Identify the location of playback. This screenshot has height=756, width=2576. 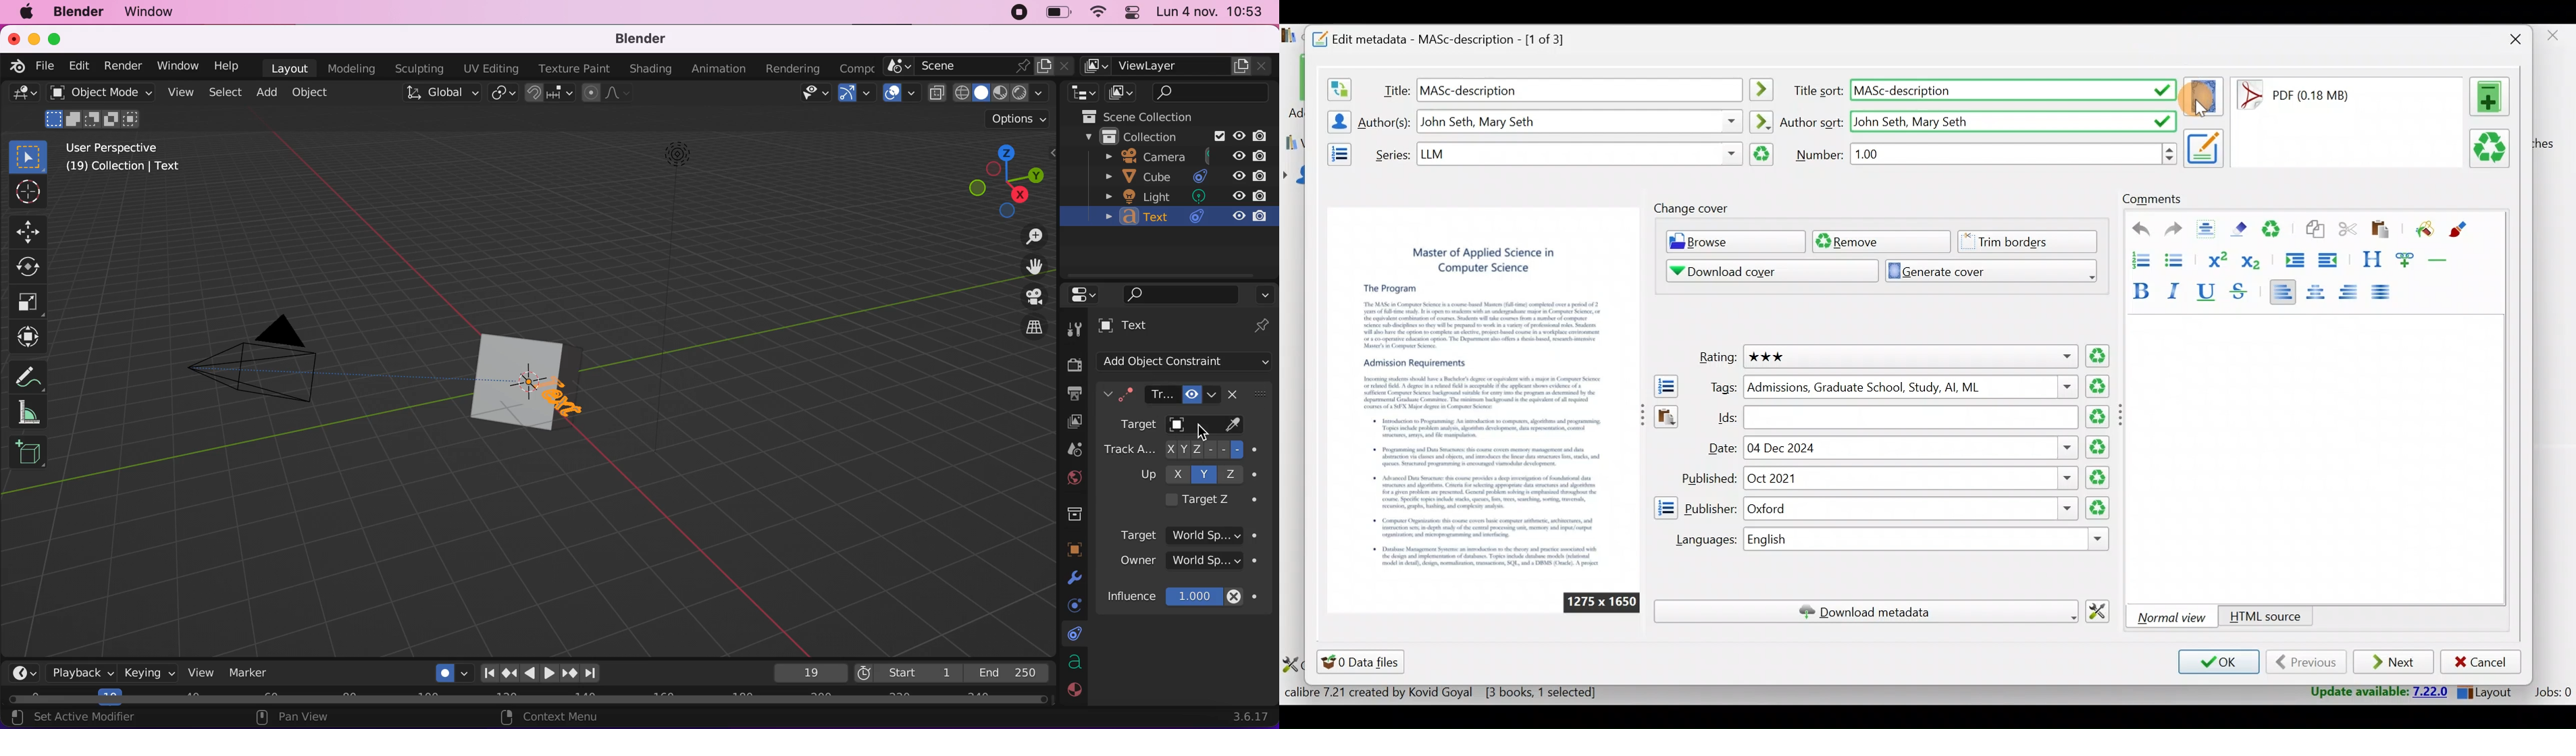
(83, 674).